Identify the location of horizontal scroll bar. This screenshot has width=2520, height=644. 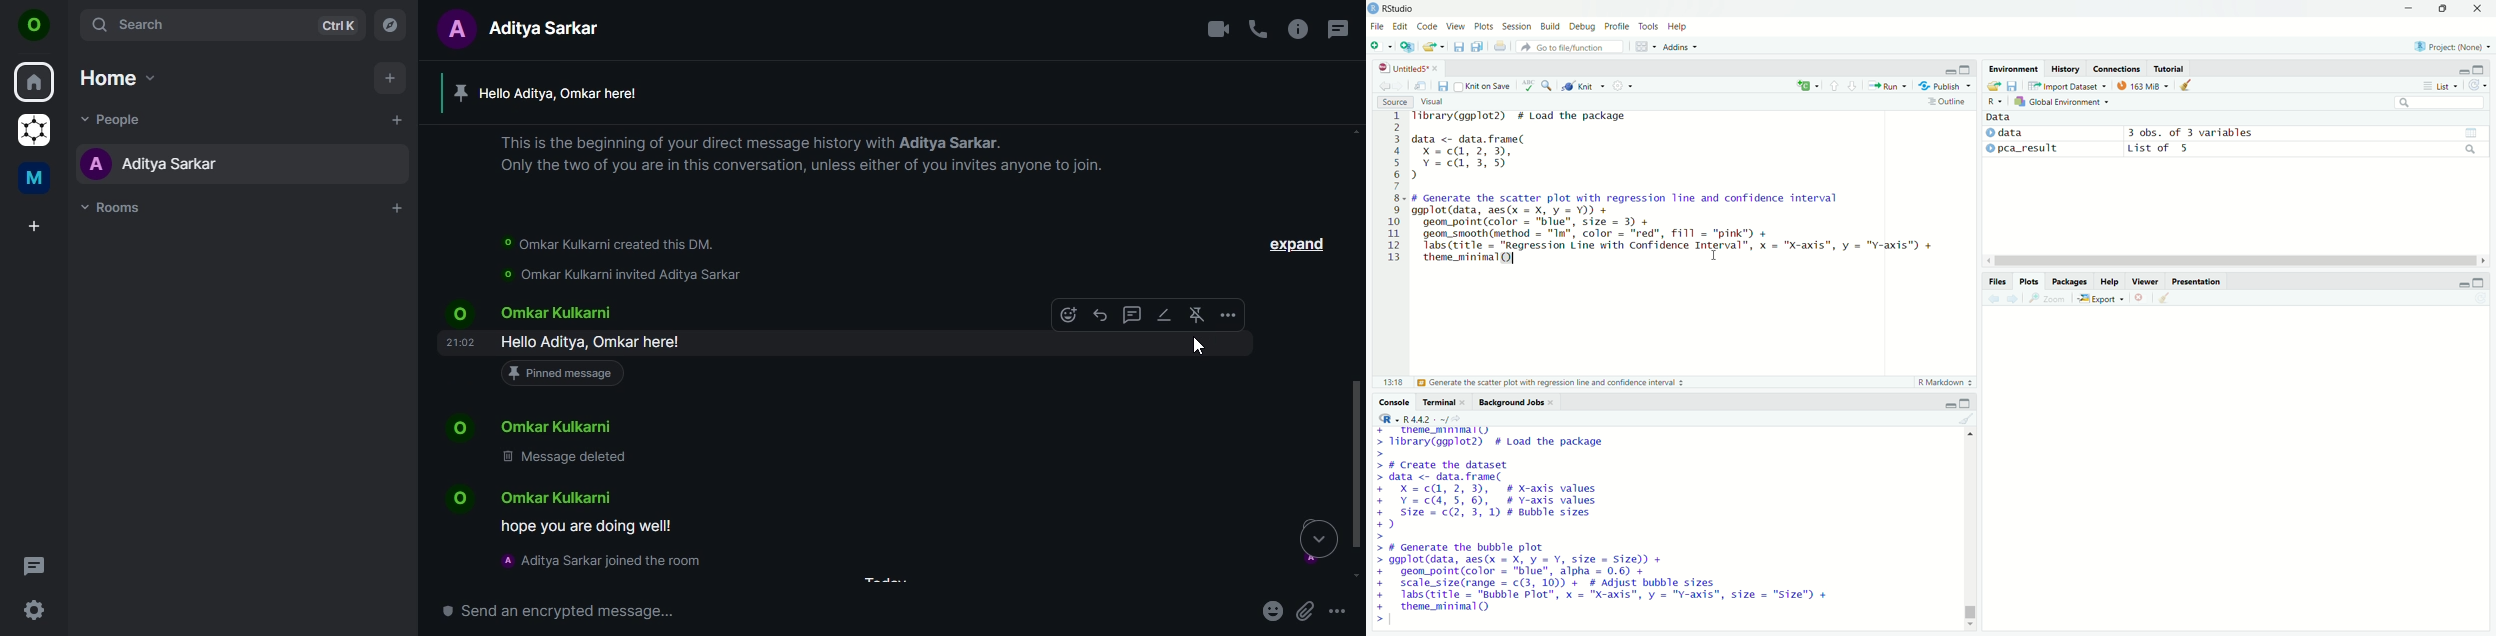
(2236, 261).